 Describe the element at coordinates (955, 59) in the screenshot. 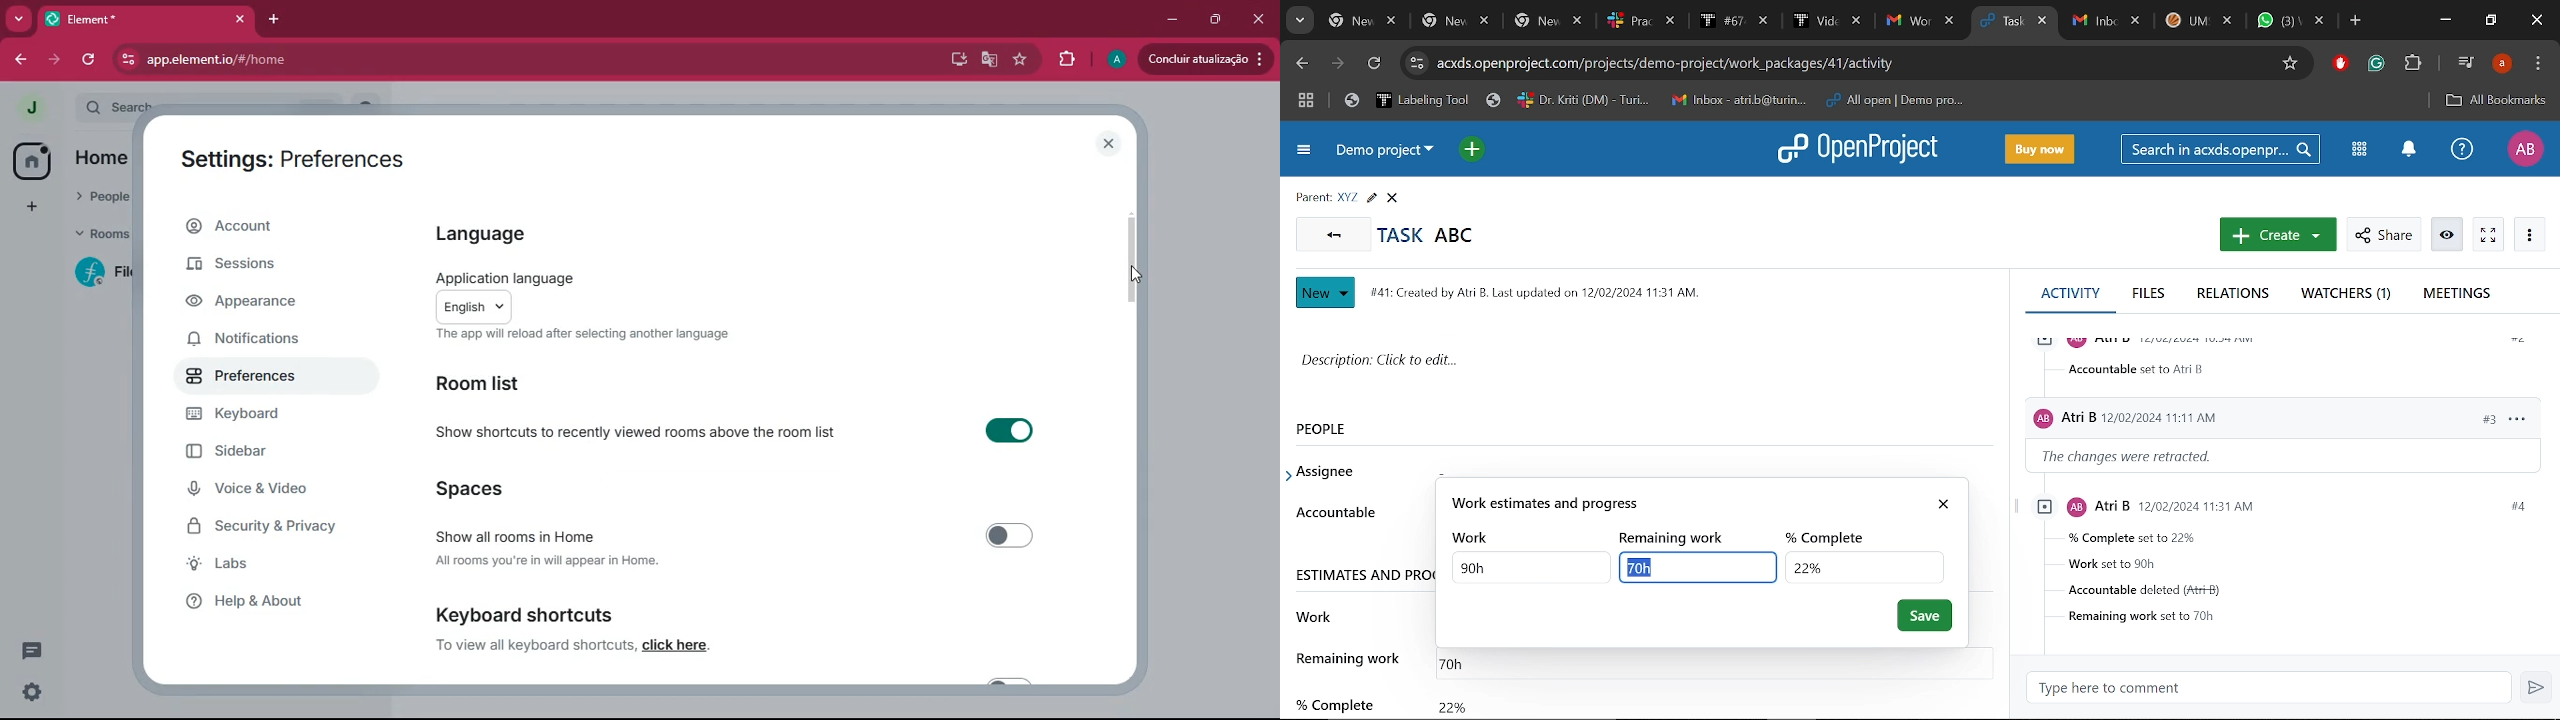

I see `desktop` at that location.